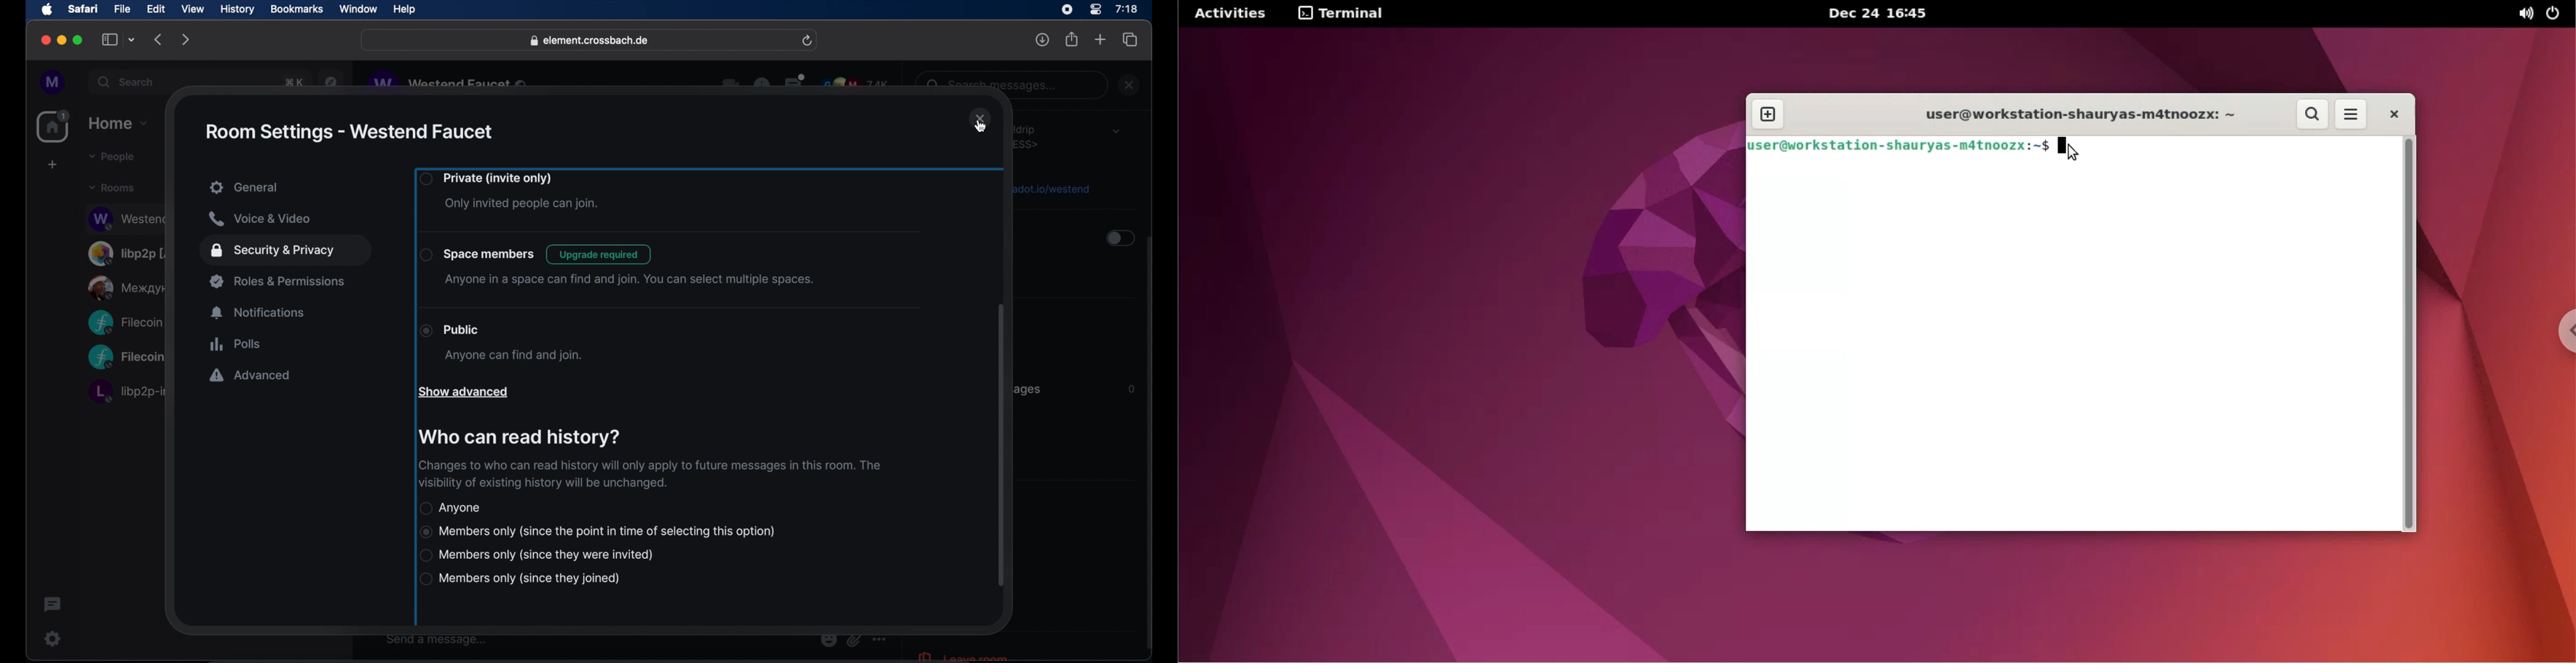  What do you see at coordinates (53, 638) in the screenshot?
I see `settings` at bounding box center [53, 638].